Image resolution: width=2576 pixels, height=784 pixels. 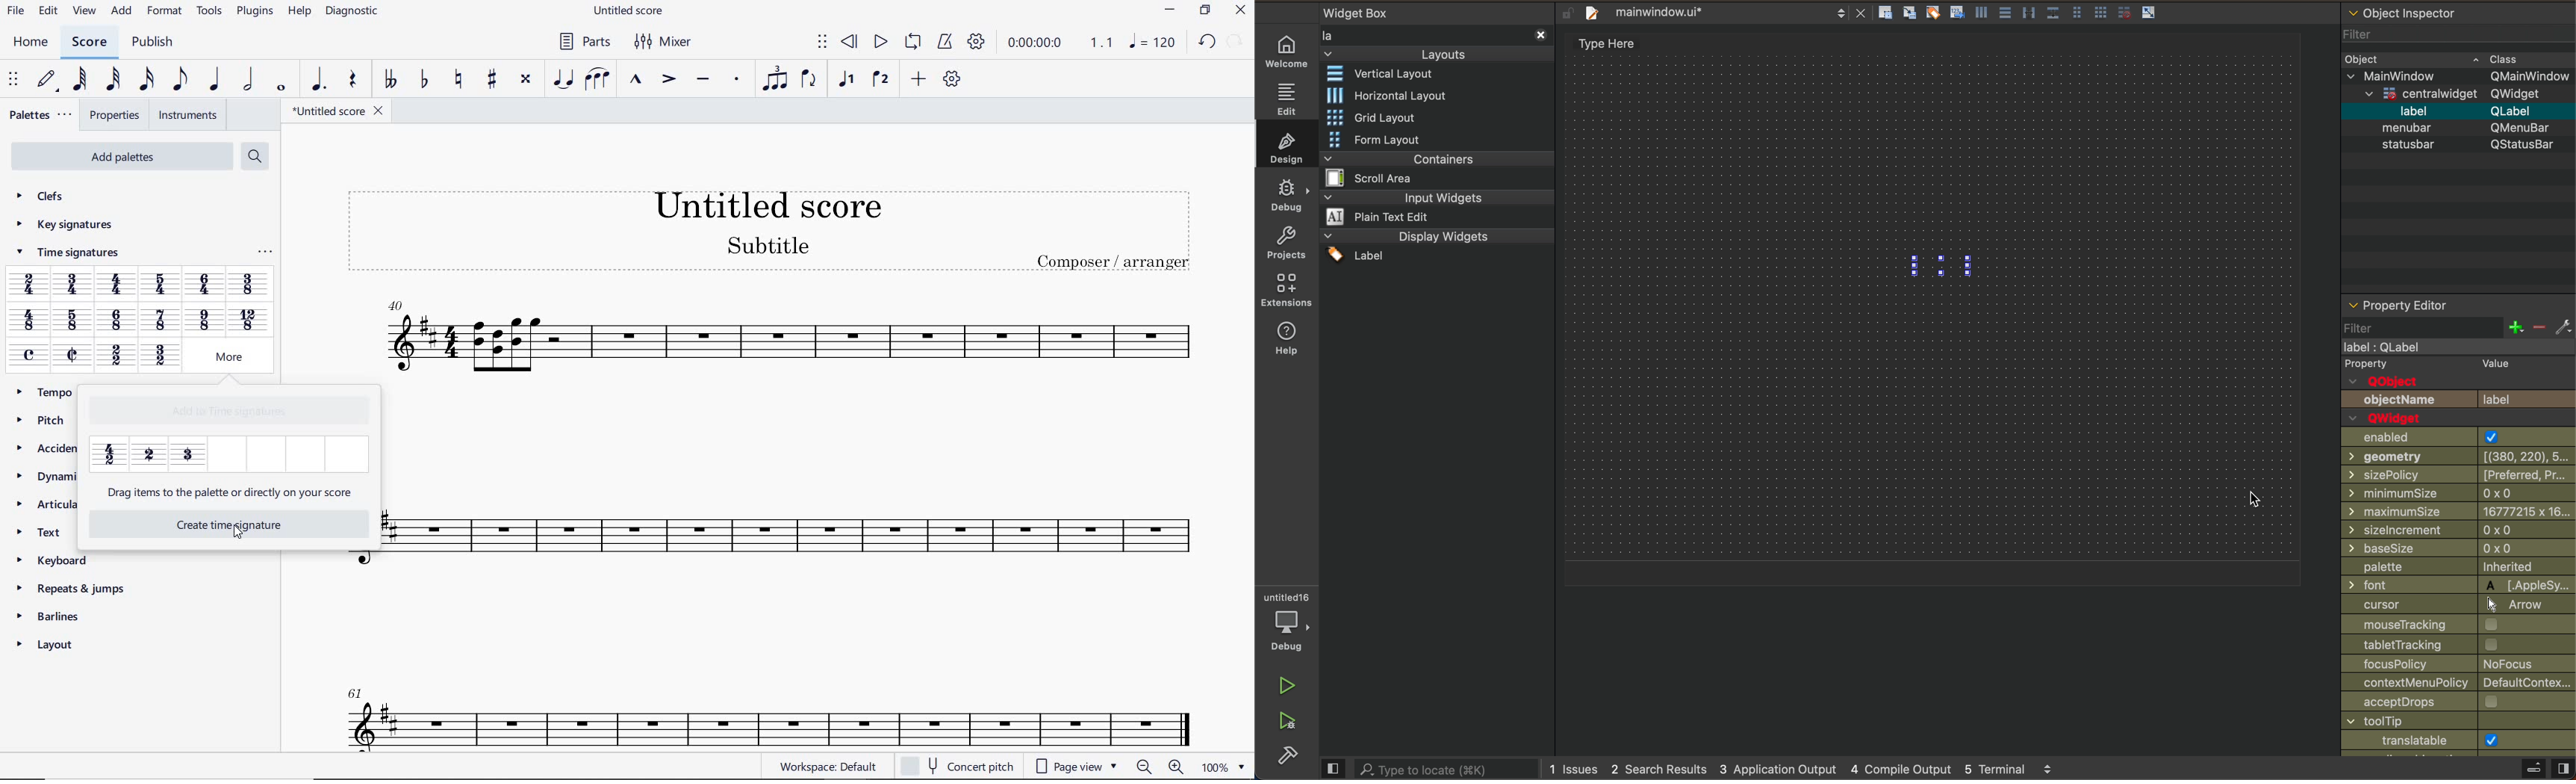 What do you see at coordinates (159, 356) in the screenshot?
I see `3/2` at bounding box center [159, 356].